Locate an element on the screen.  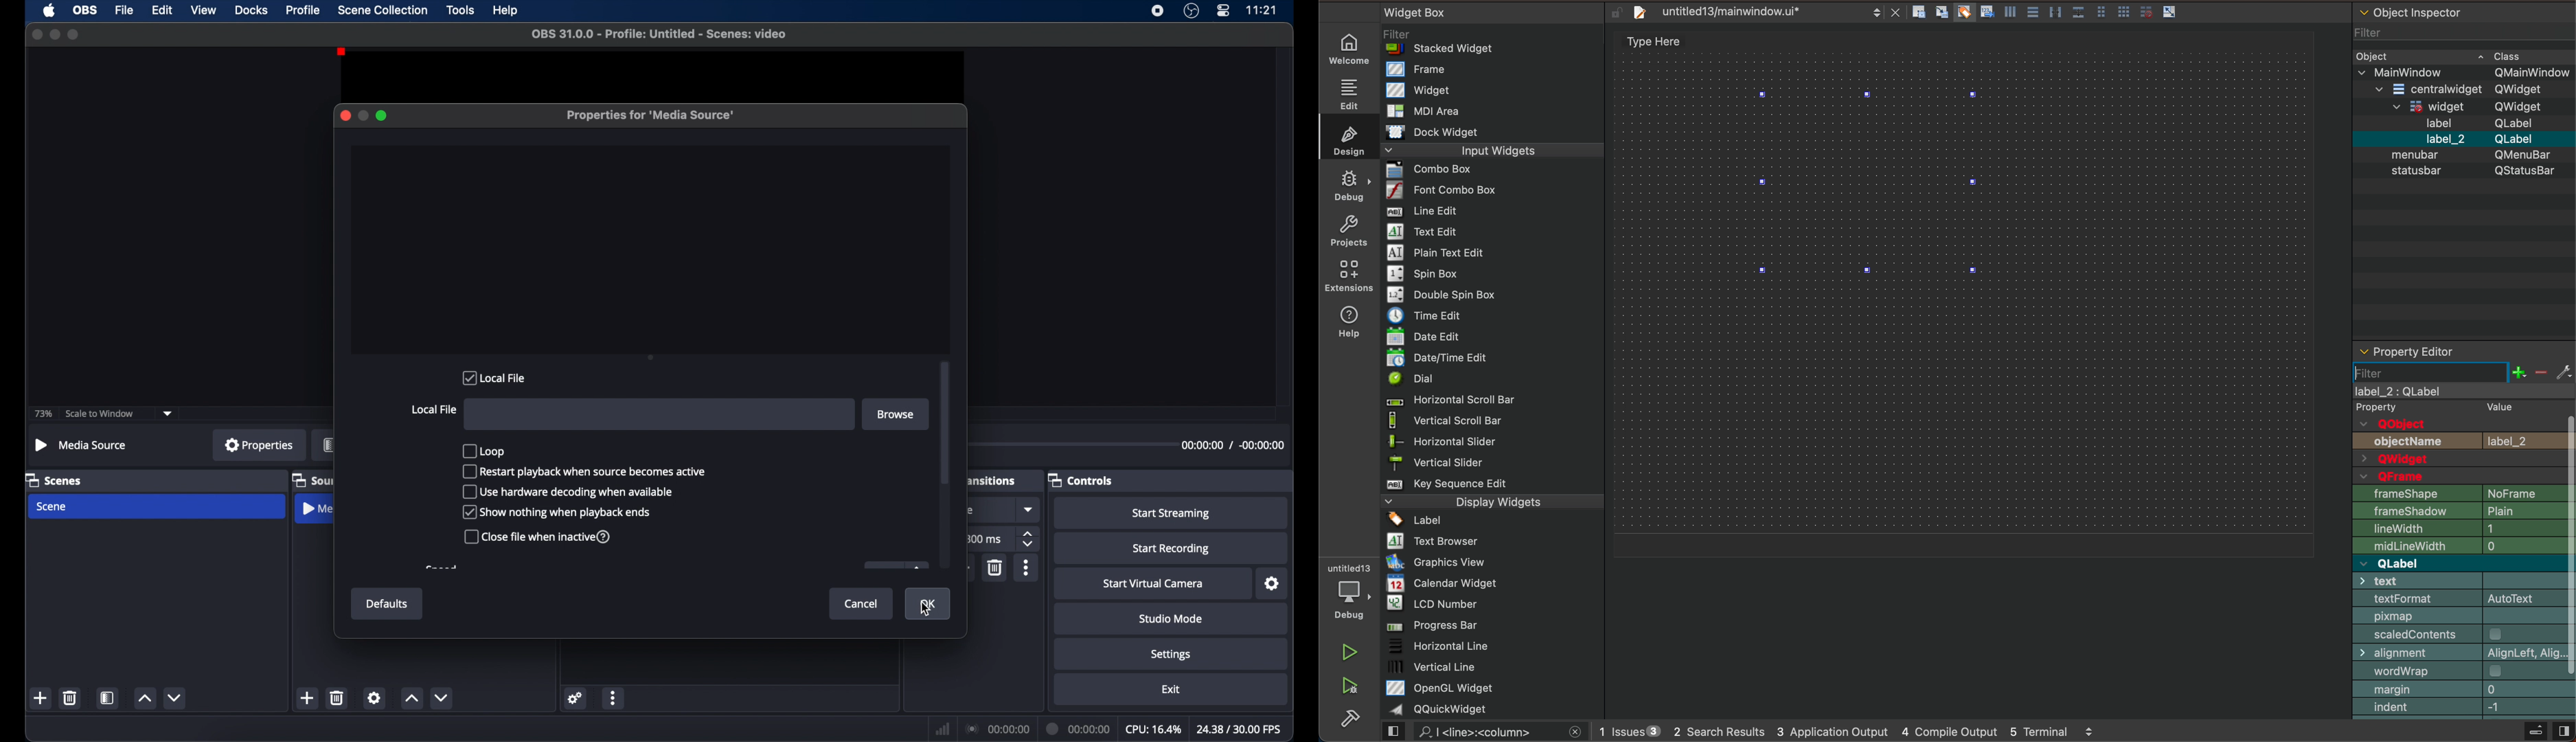
logs is located at coordinates (1853, 733).